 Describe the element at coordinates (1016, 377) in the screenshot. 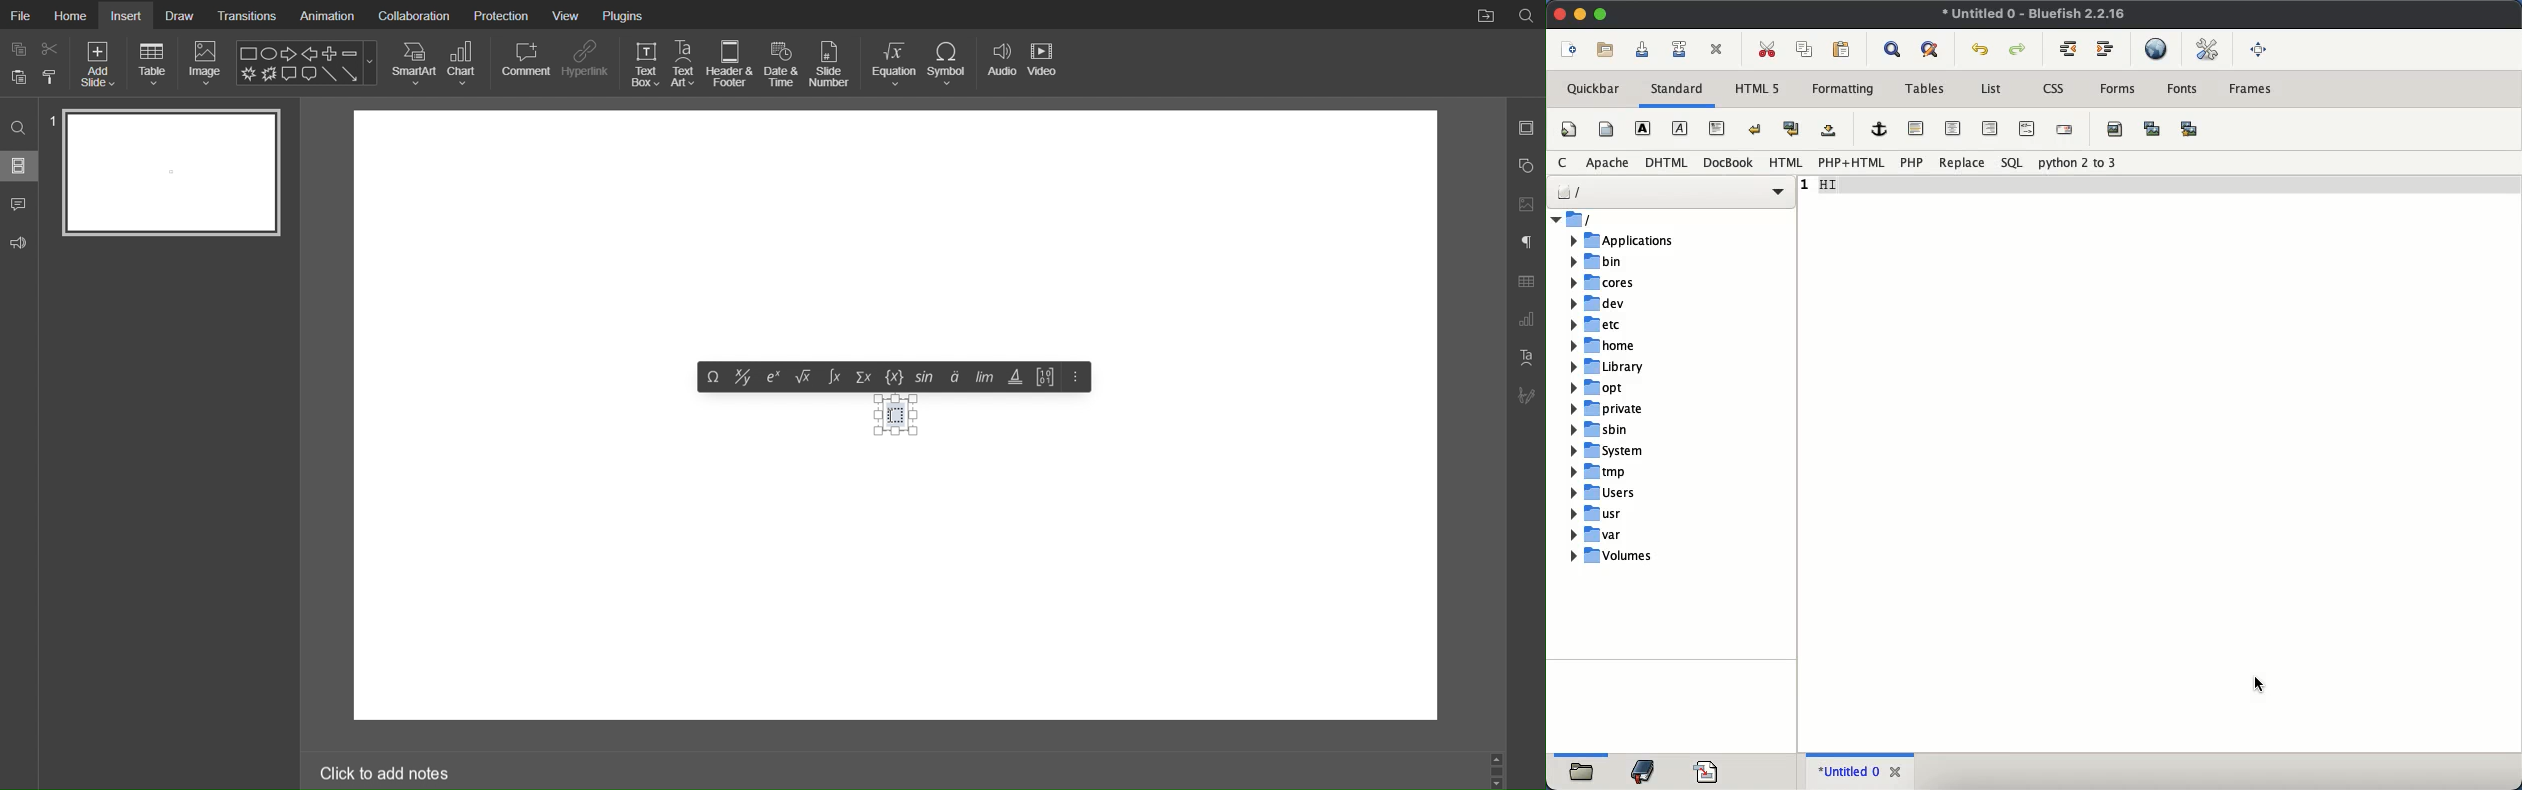

I see `Trig` at that location.